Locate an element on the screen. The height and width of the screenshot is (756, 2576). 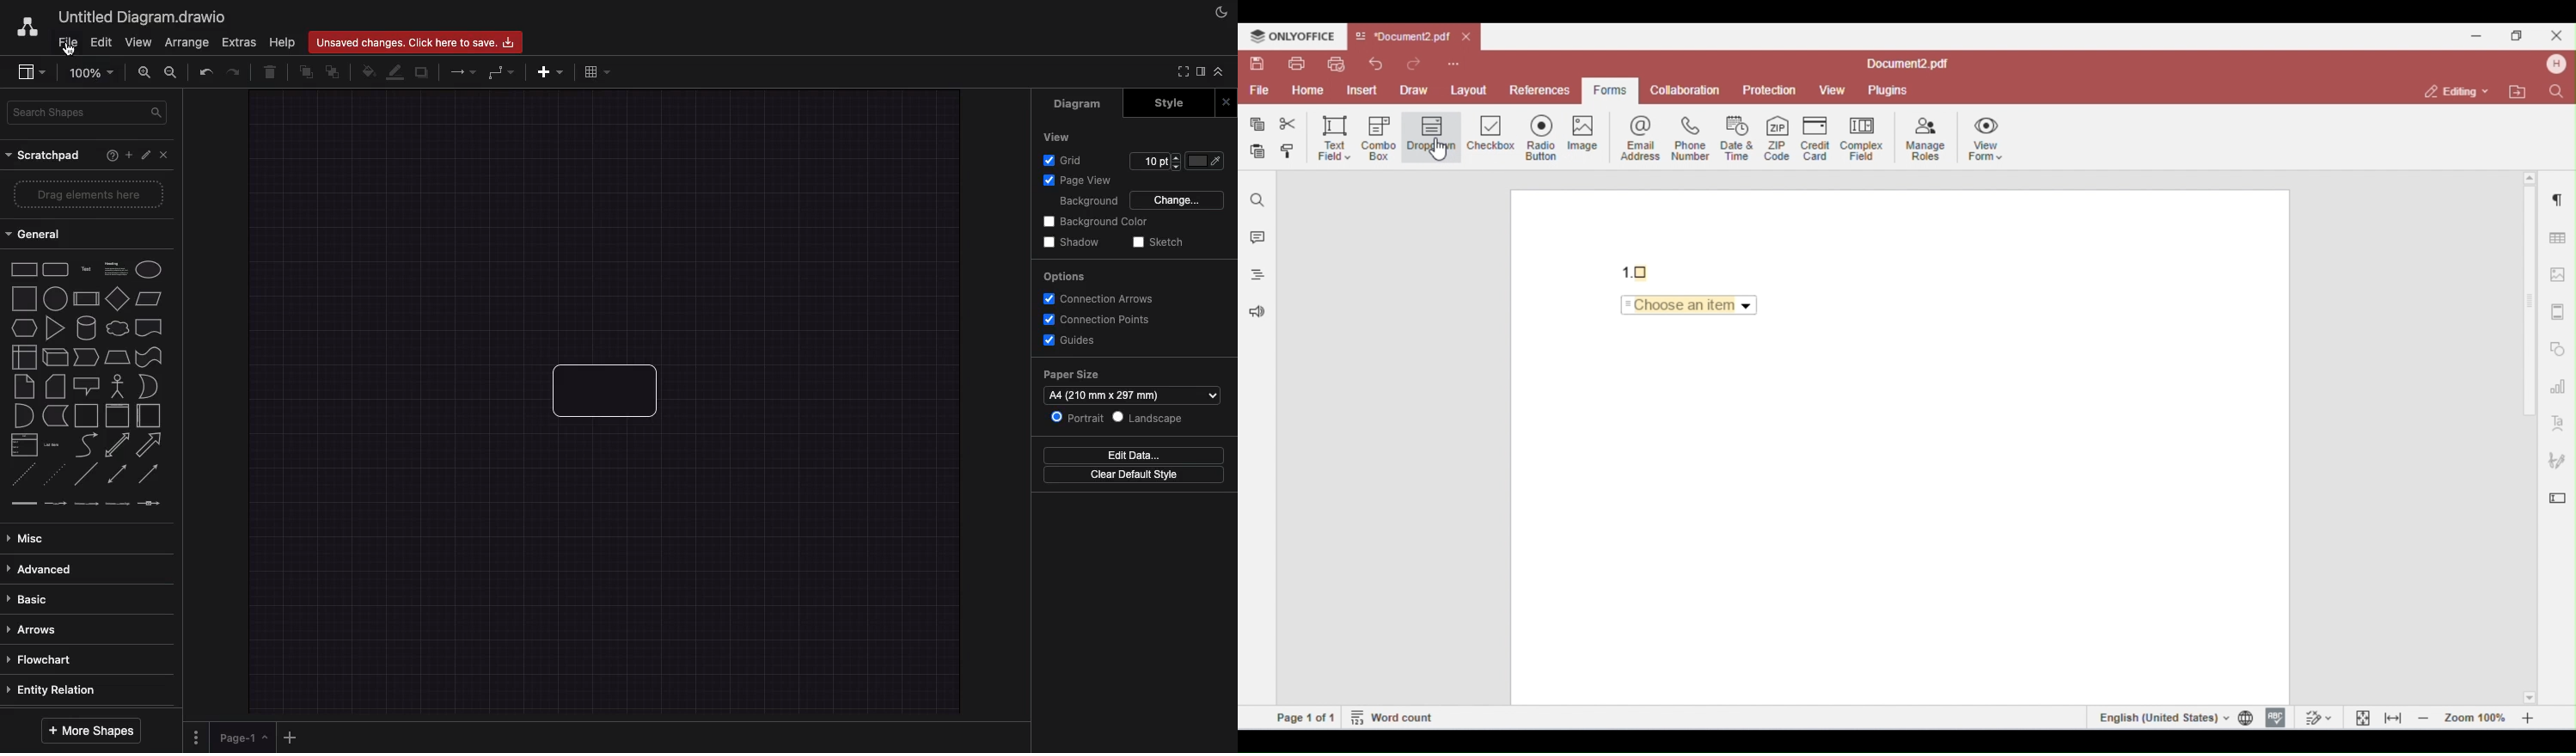
Paper size is located at coordinates (1102, 374).